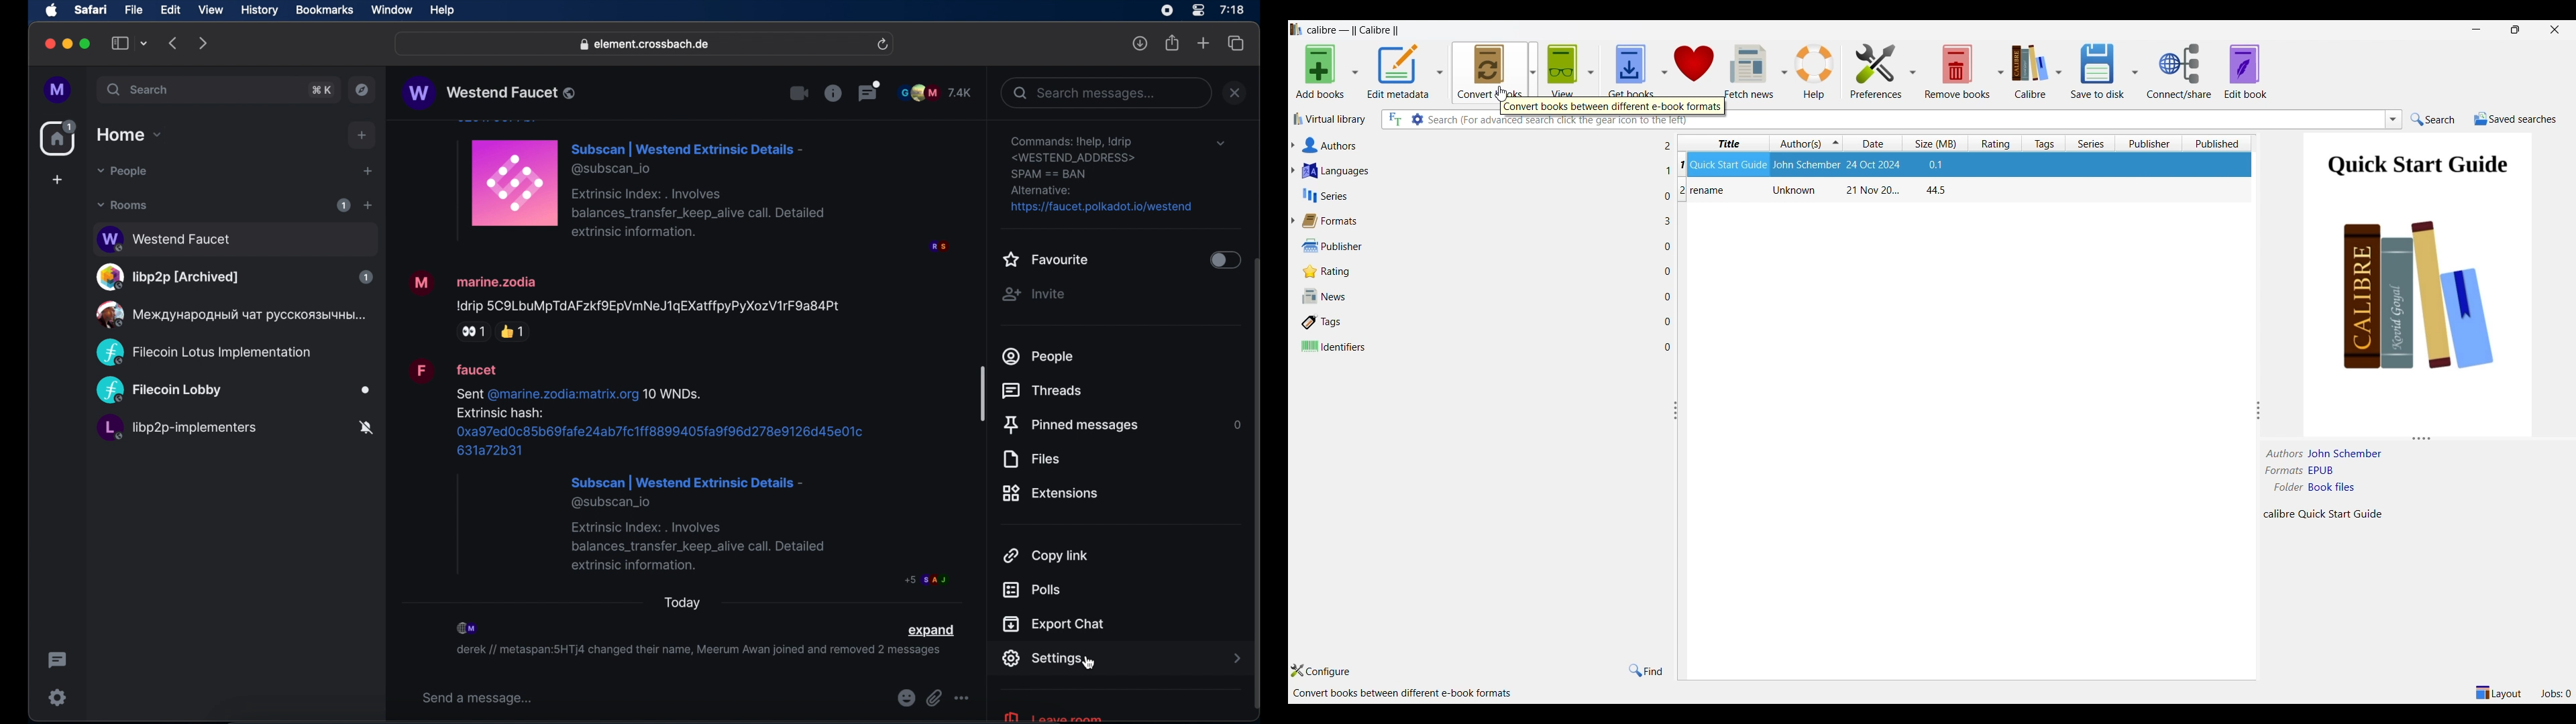 Image resolution: width=2576 pixels, height=728 pixels. Describe the element at coordinates (1236, 44) in the screenshot. I see `show tab overview` at that location.